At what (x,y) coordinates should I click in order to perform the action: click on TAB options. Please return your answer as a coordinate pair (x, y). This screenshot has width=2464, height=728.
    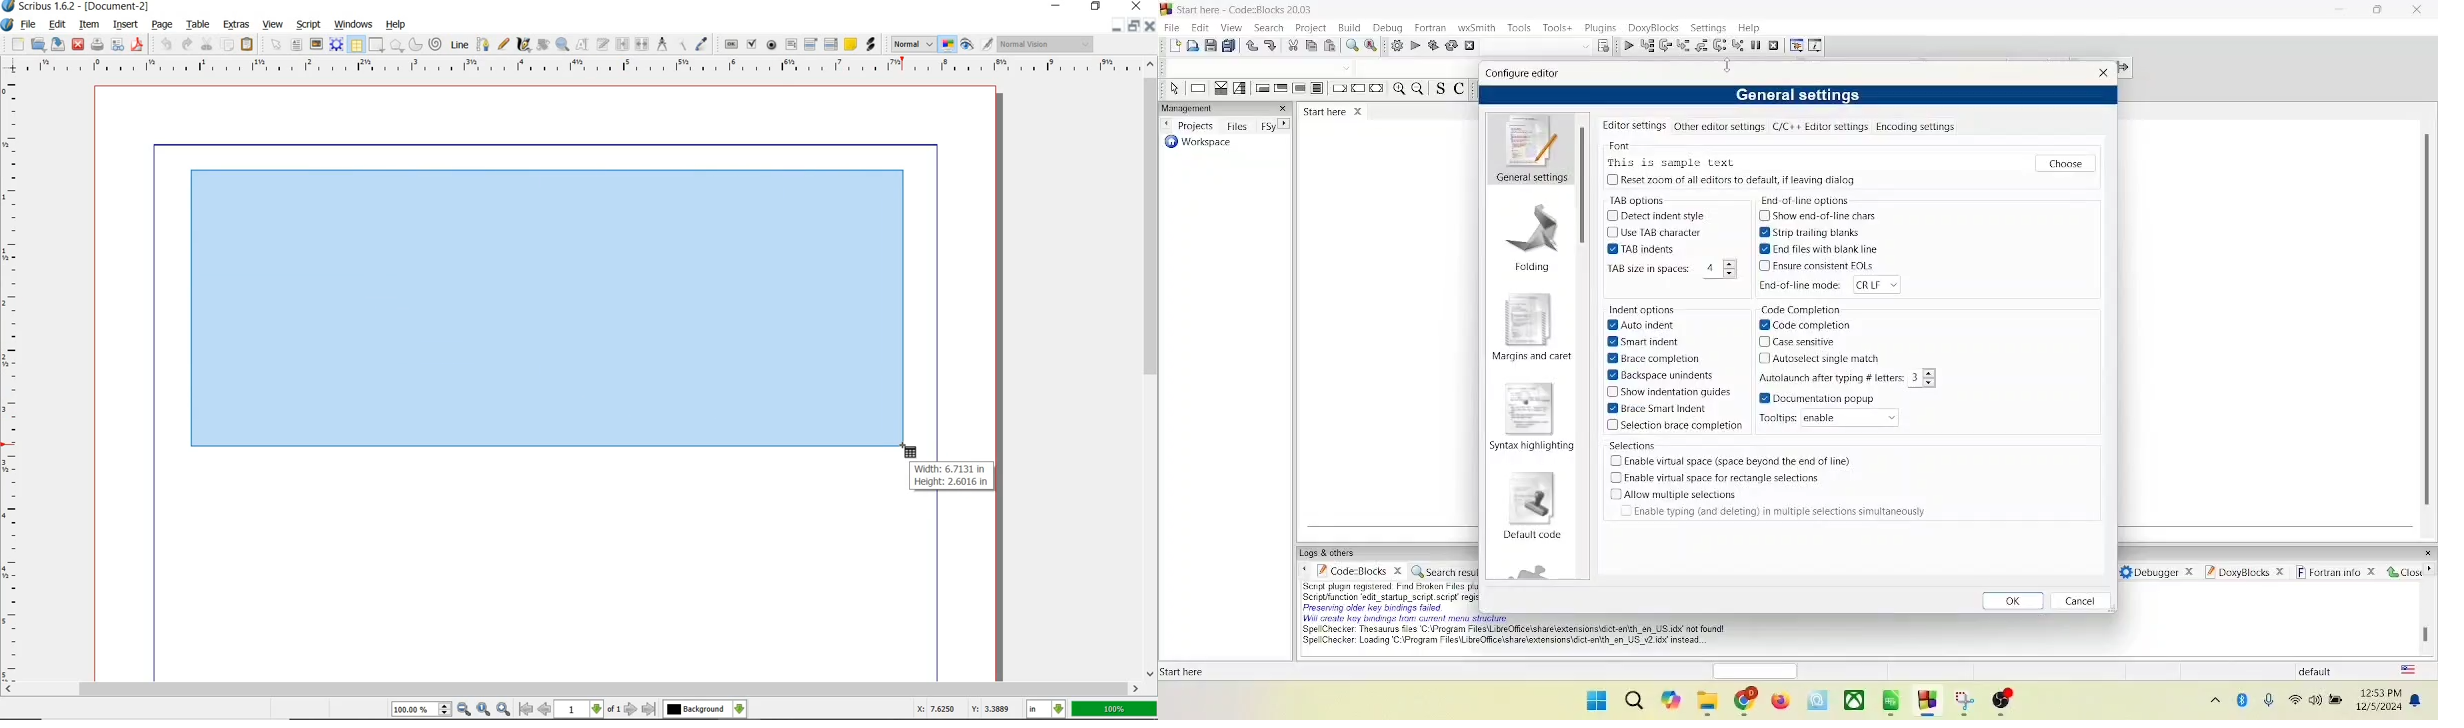
    Looking at the image, I should click on (1633, 201).